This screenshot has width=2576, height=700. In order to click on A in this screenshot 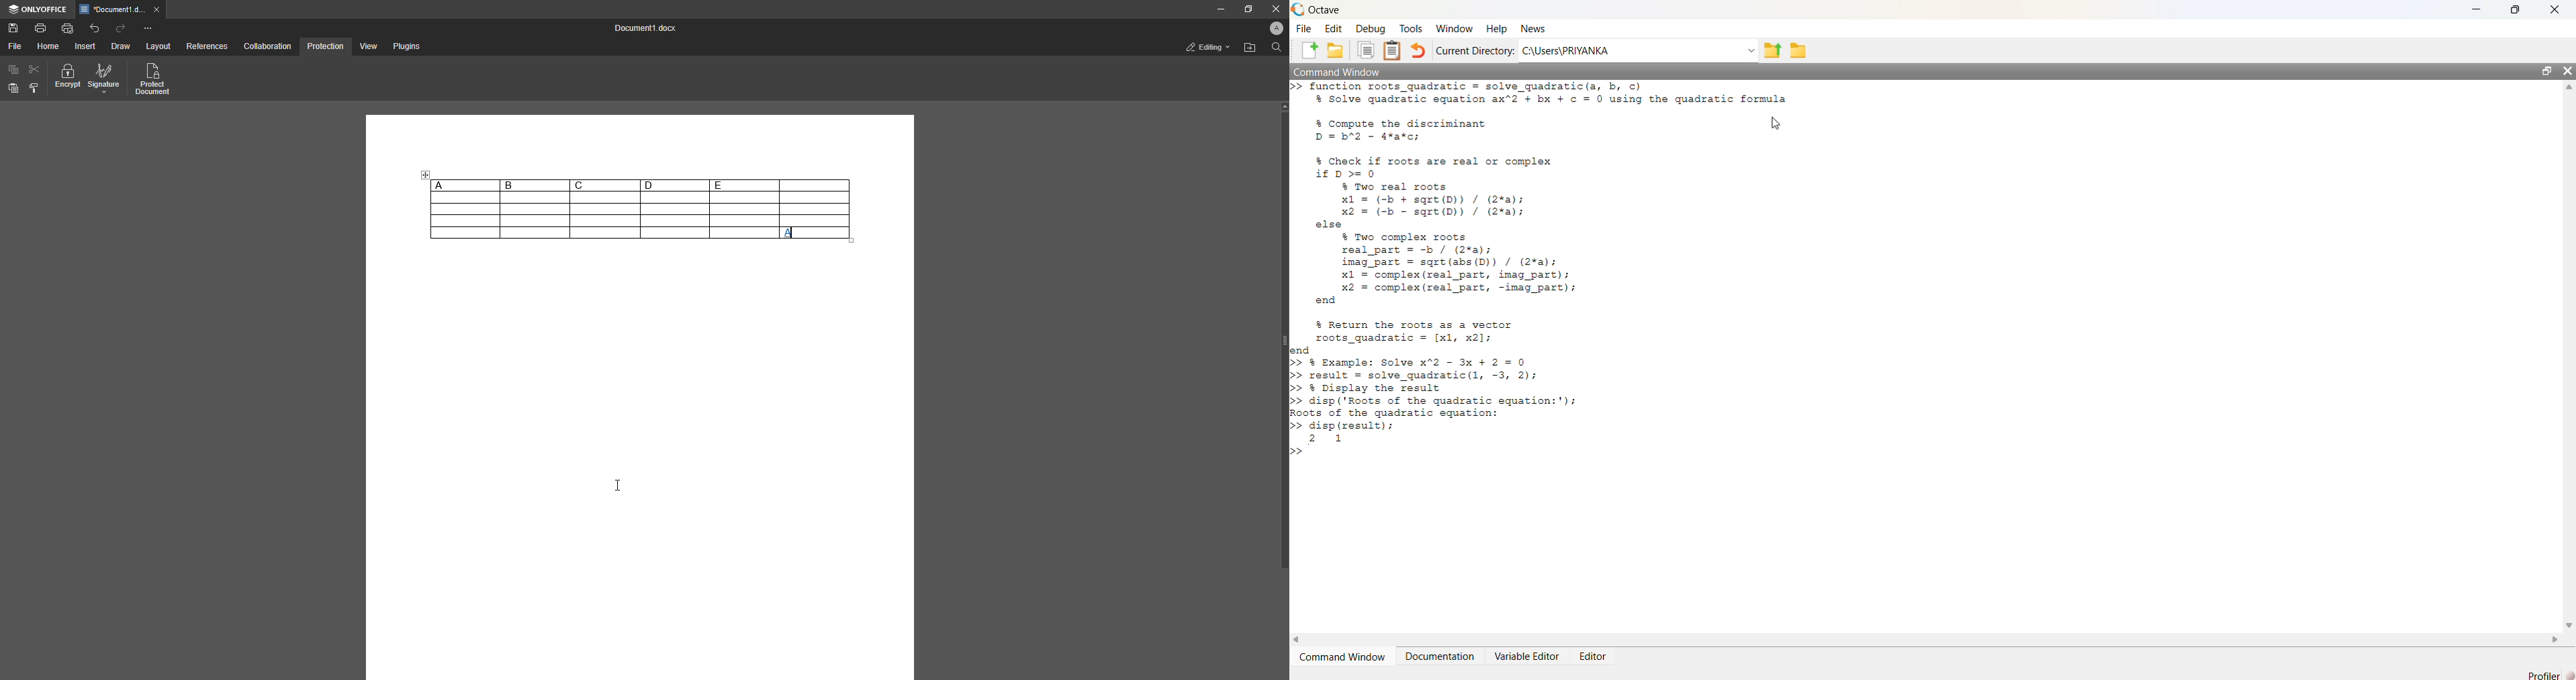, I will do `click(790, 235)`.